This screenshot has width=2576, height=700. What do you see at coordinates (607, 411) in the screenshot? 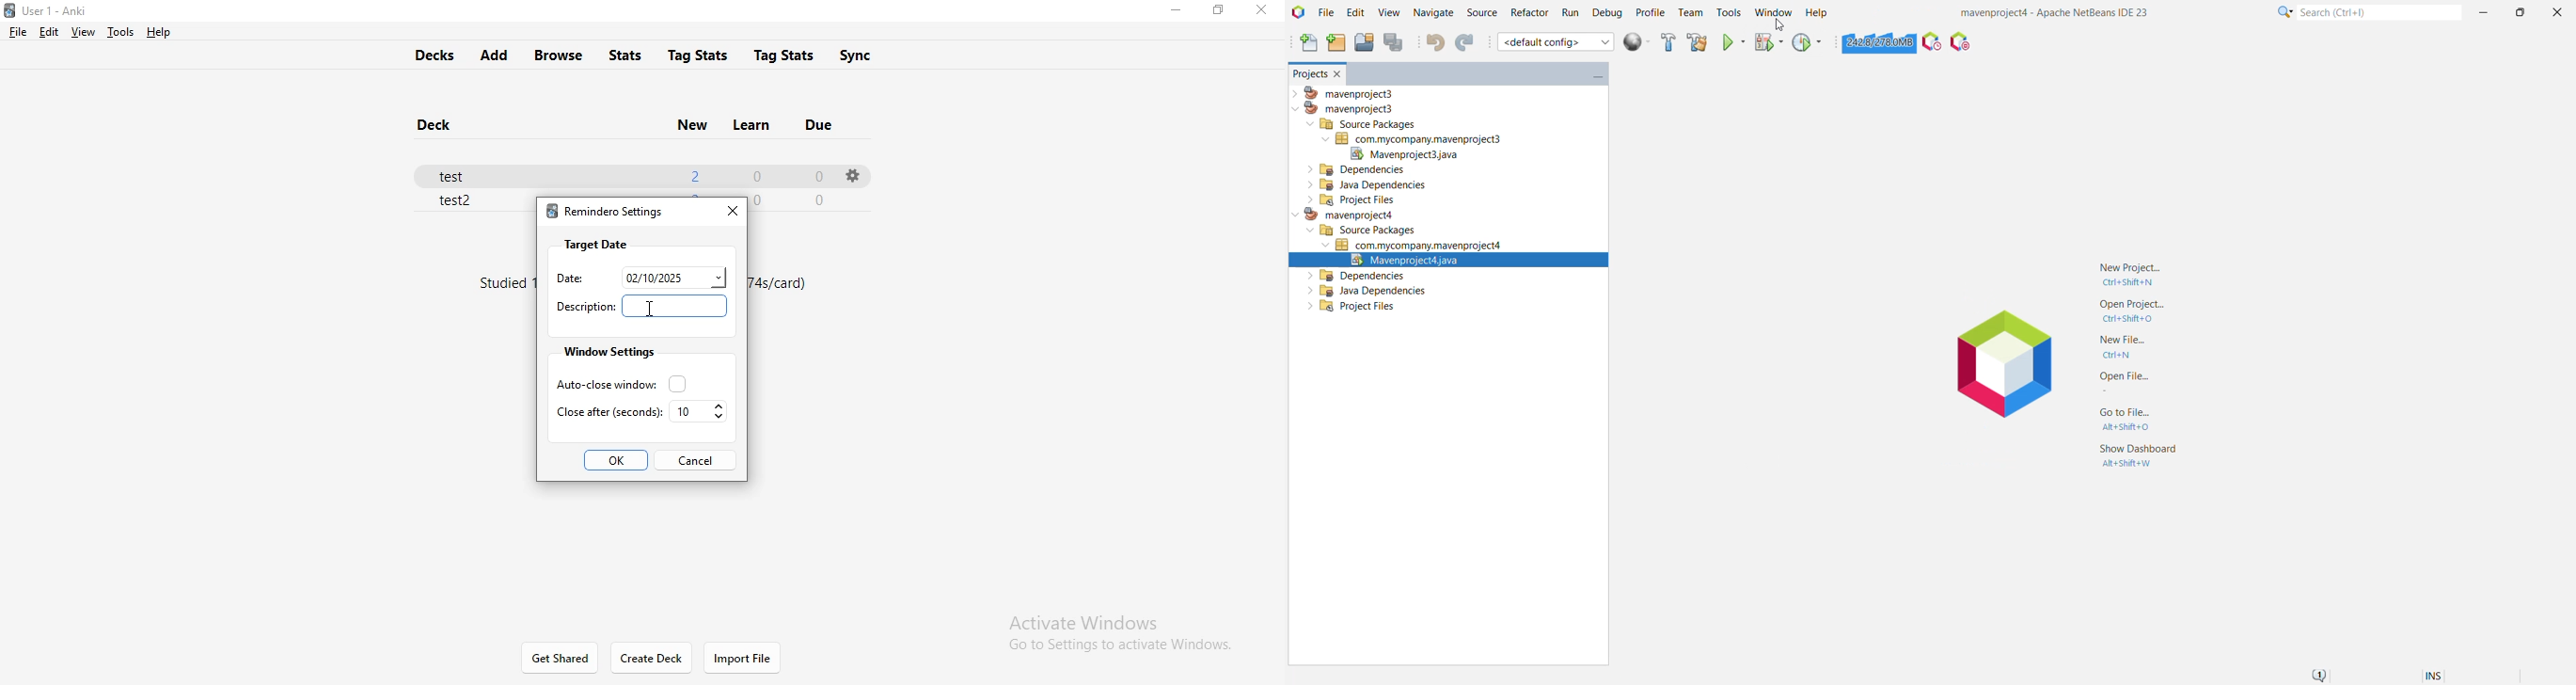
I see `close after seconds` at bounding box center [607, 411].